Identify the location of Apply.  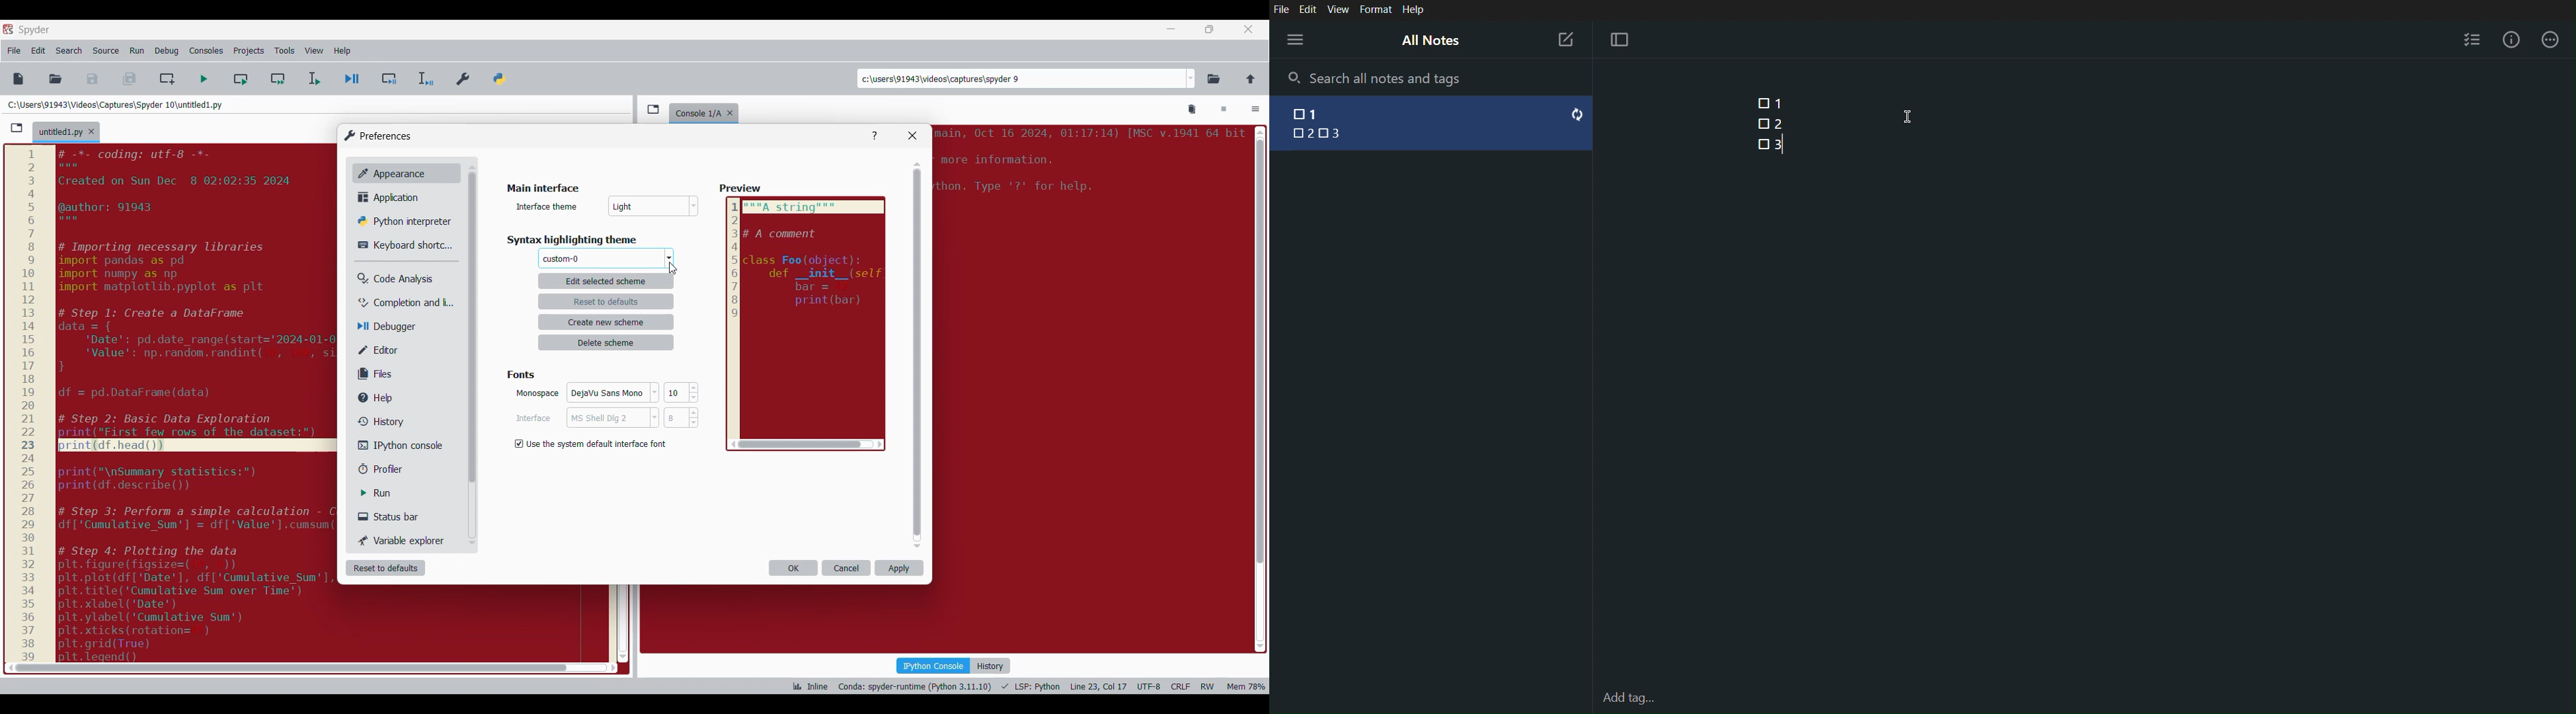
(899, 568).